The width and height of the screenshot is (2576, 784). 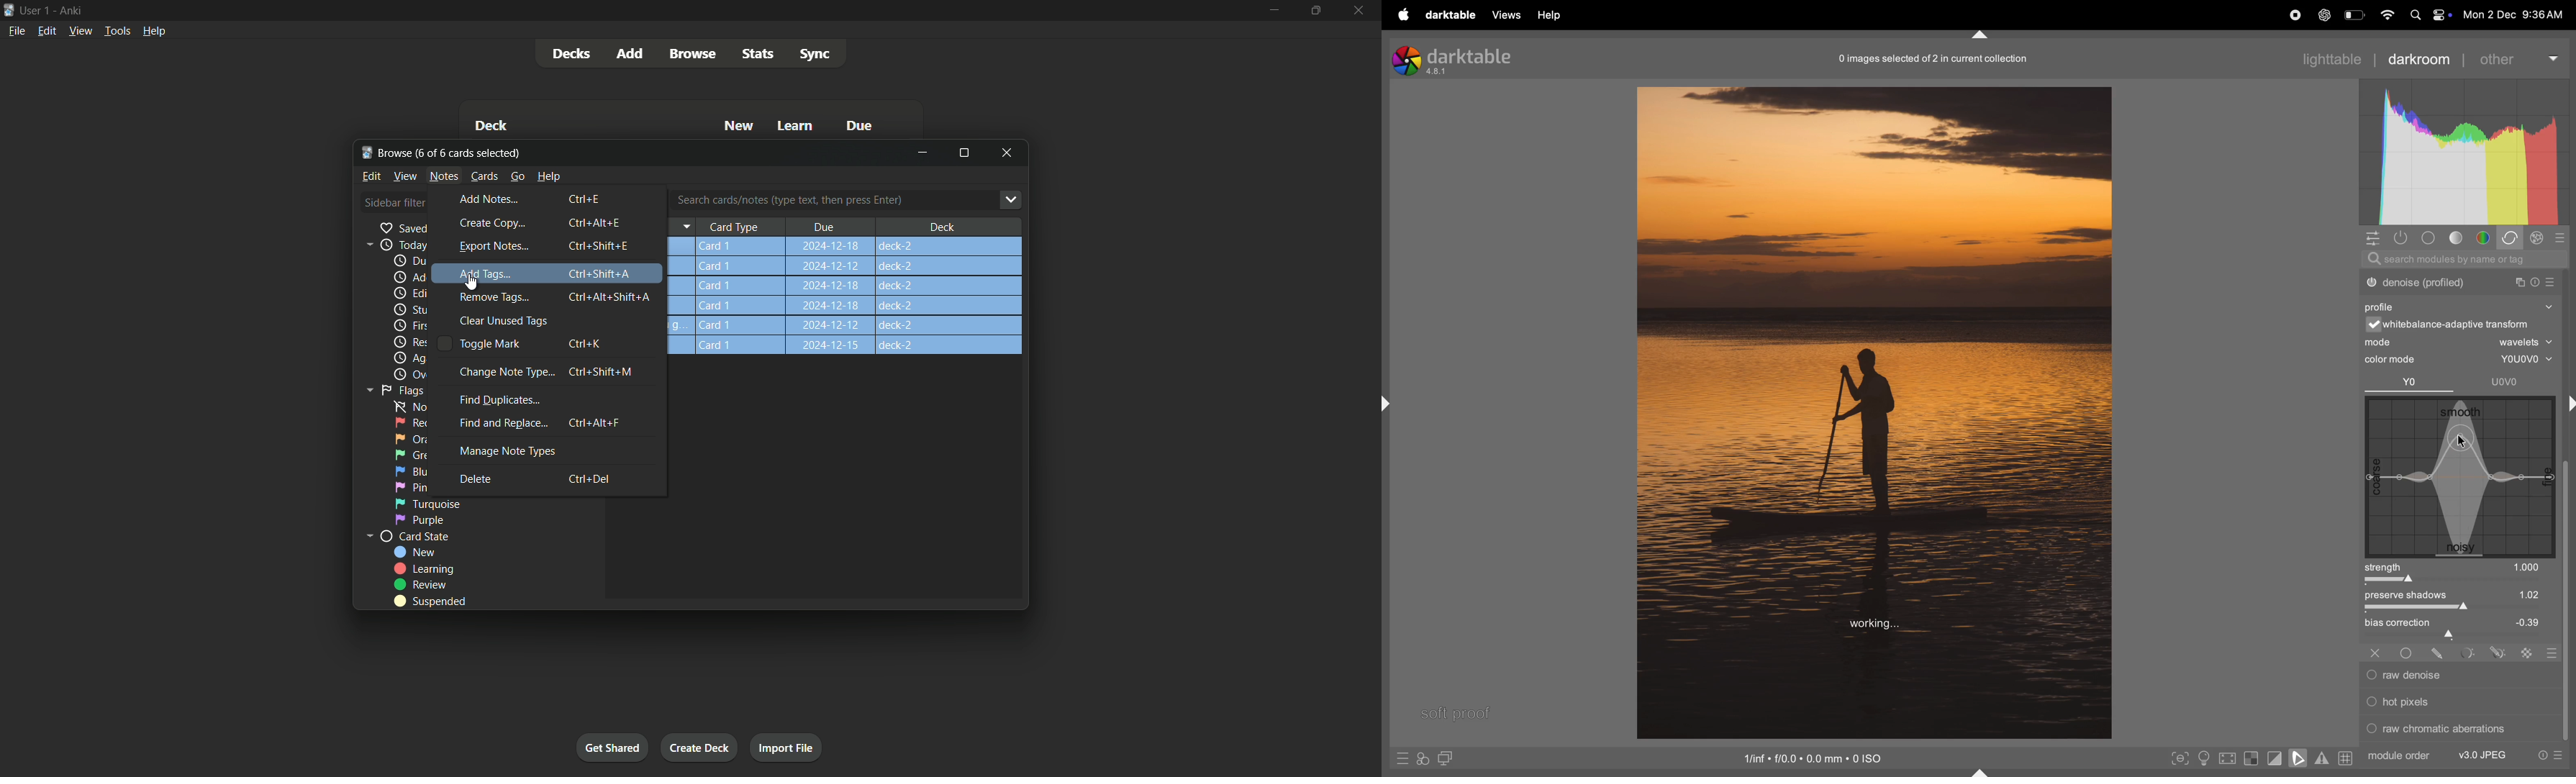 I want to click on views, so click(x=1505, y=15).